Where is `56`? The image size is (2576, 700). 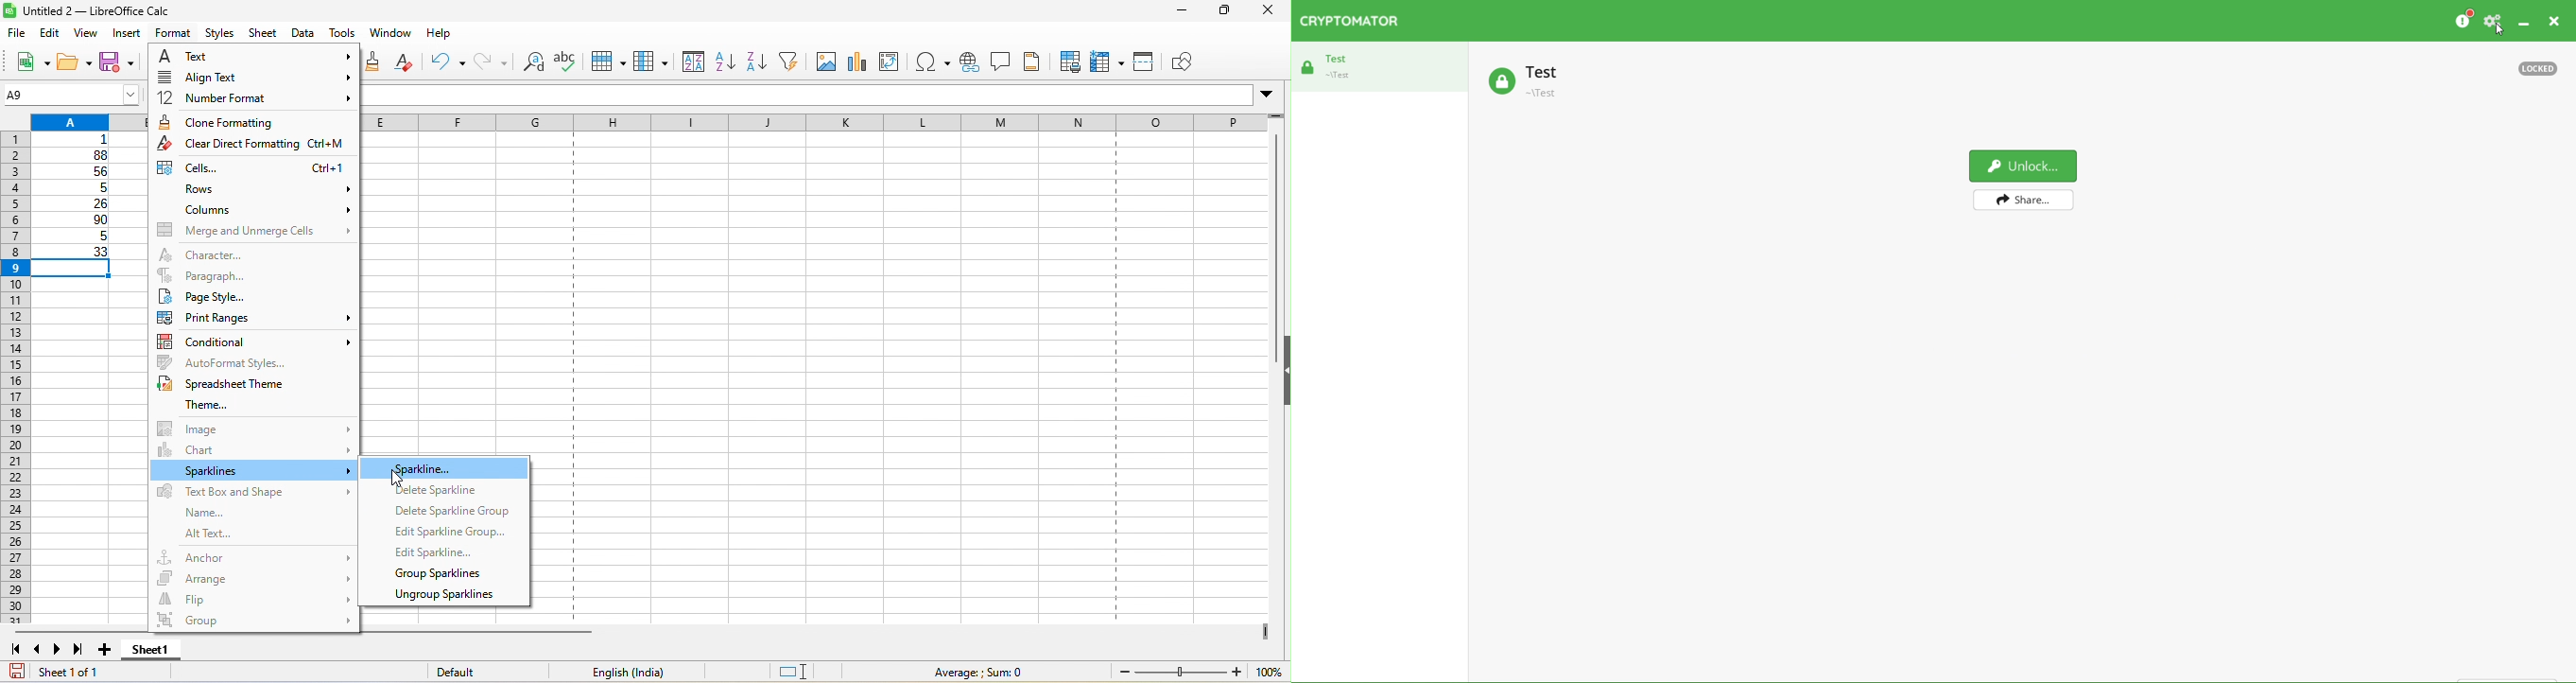
56 is located at coordinates (78, 172).